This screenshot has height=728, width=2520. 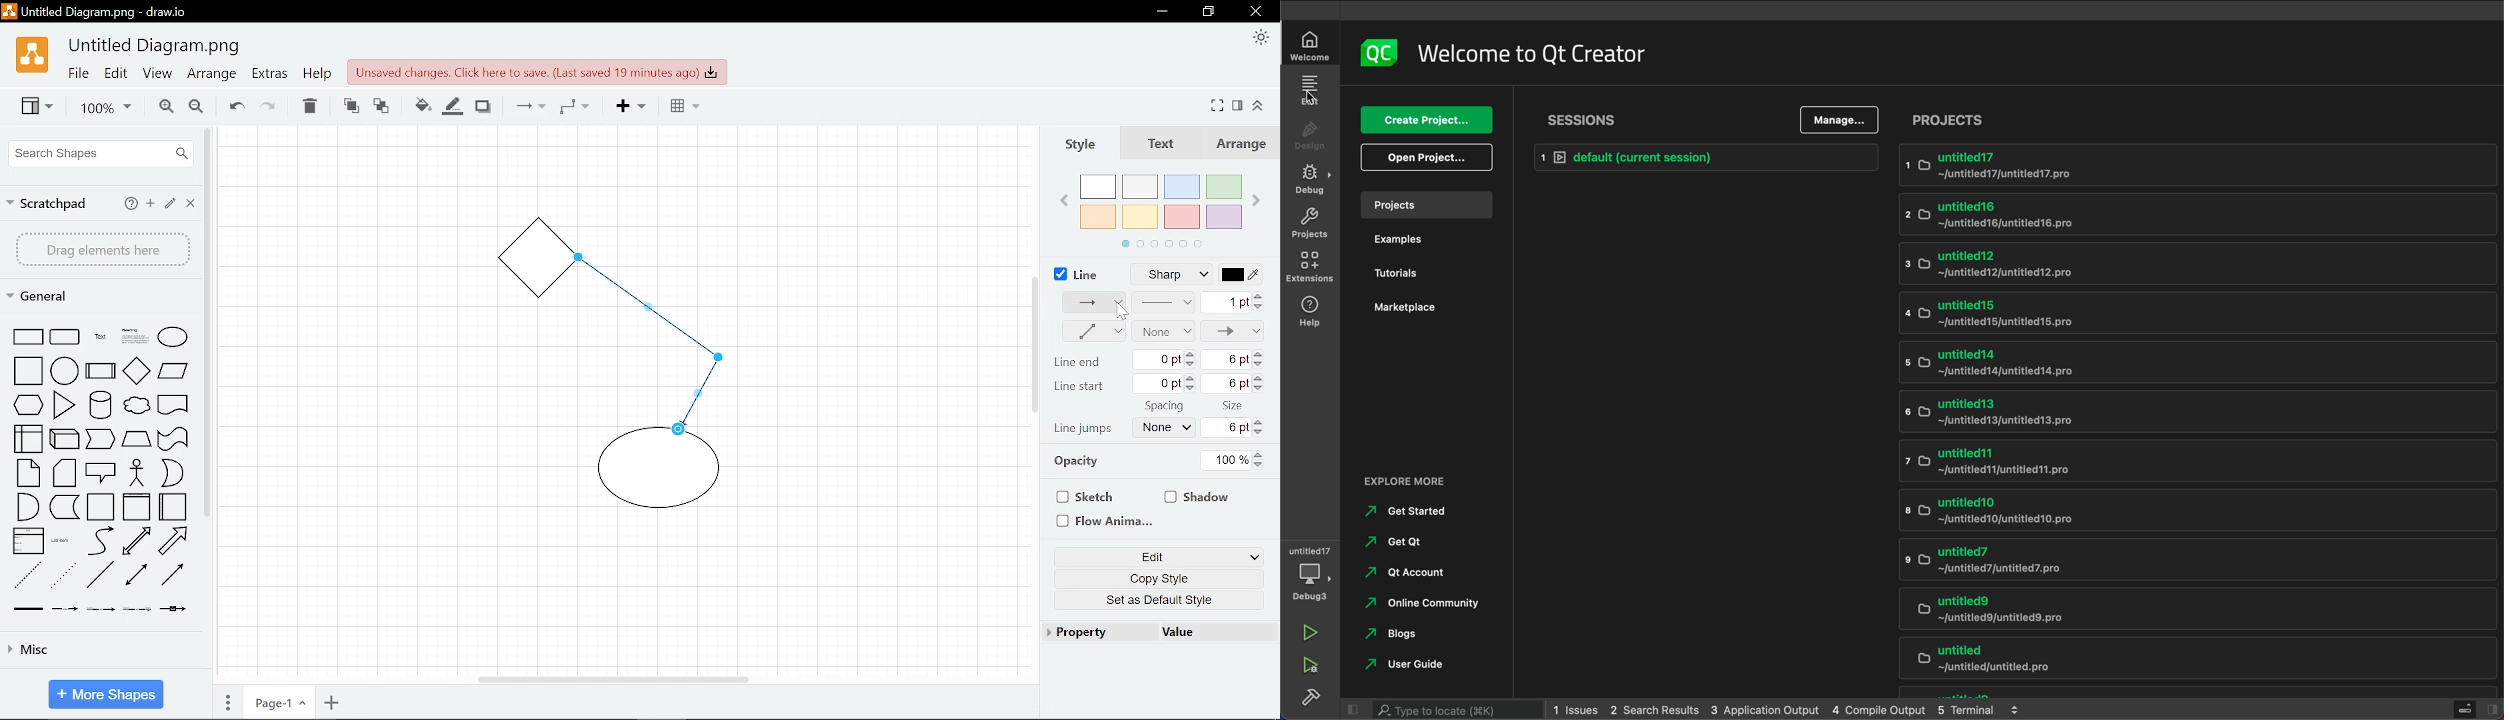 I want to click on shape, so click(x=179, y=541).